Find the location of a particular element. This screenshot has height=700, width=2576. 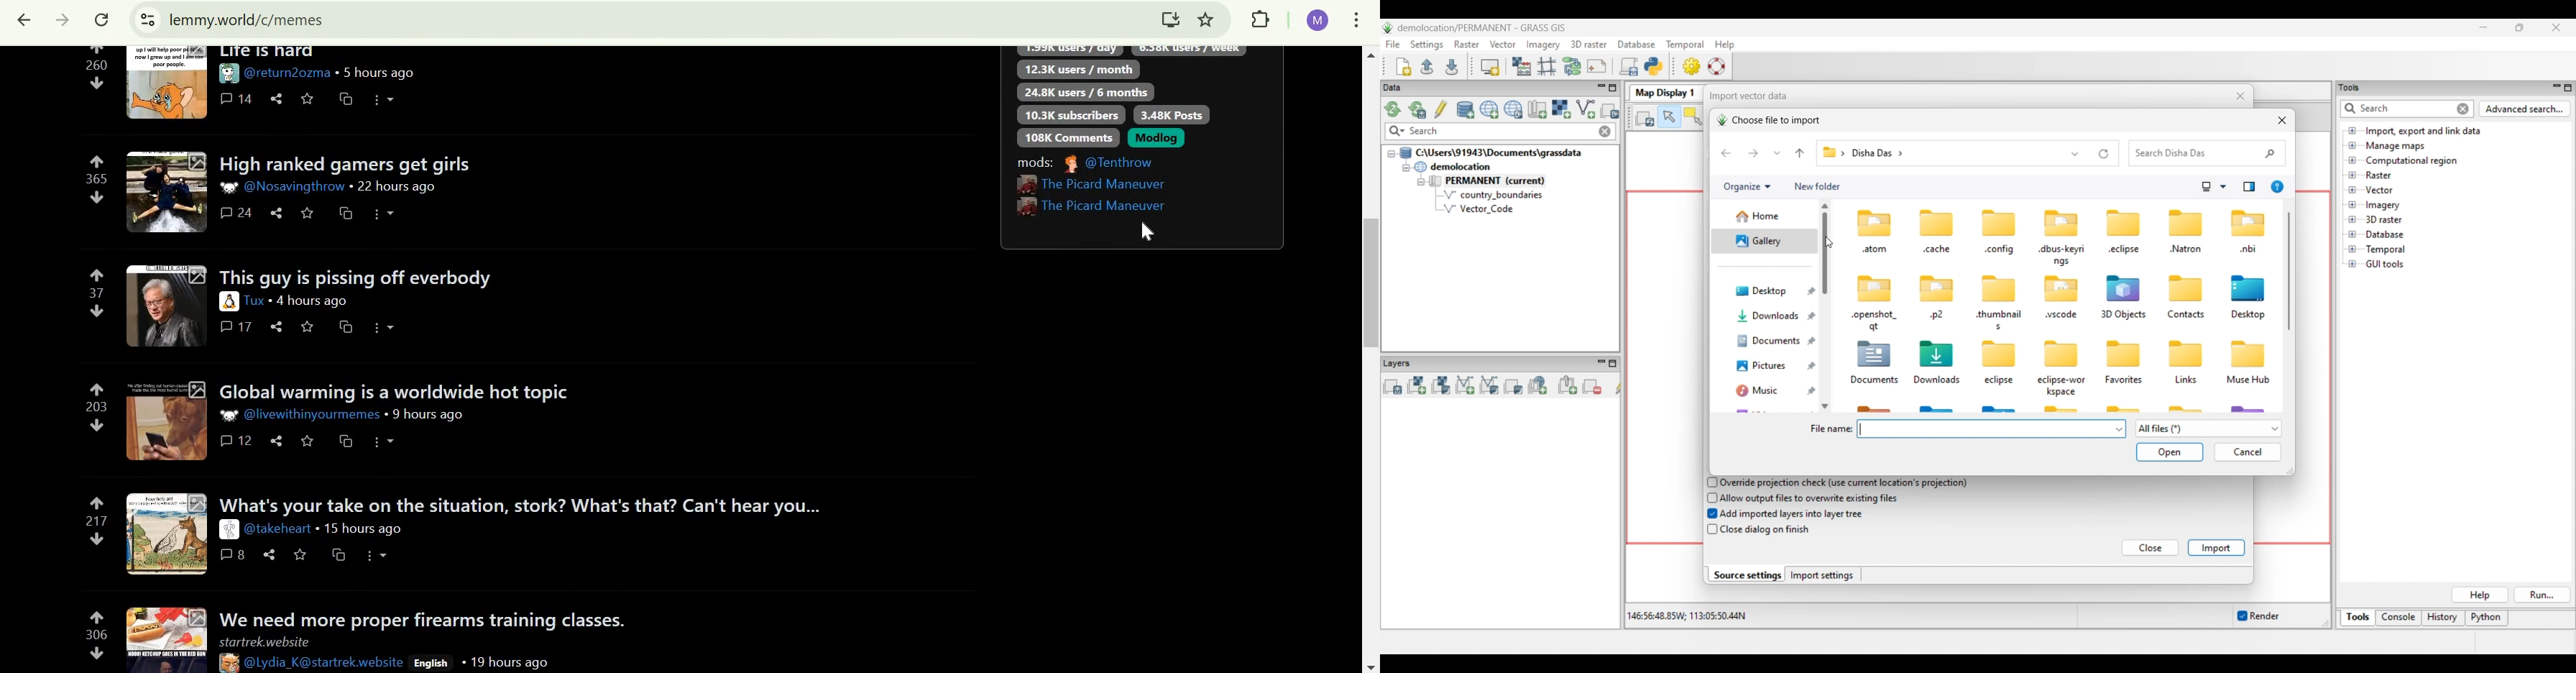

picture is located at coordinates (228, 663).